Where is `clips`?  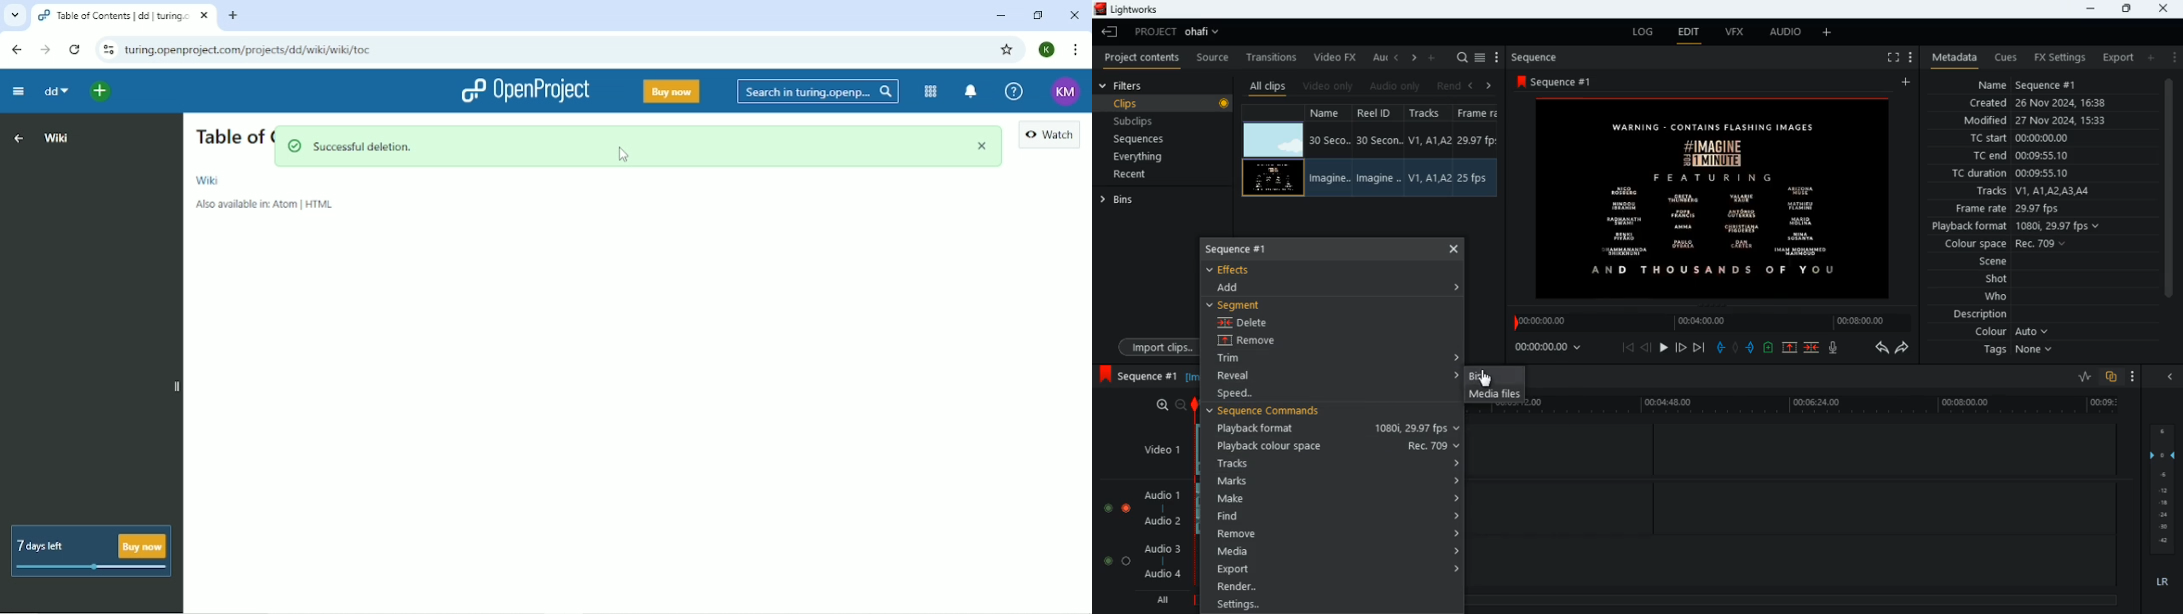
clips is located at coordinates (1164, 105).